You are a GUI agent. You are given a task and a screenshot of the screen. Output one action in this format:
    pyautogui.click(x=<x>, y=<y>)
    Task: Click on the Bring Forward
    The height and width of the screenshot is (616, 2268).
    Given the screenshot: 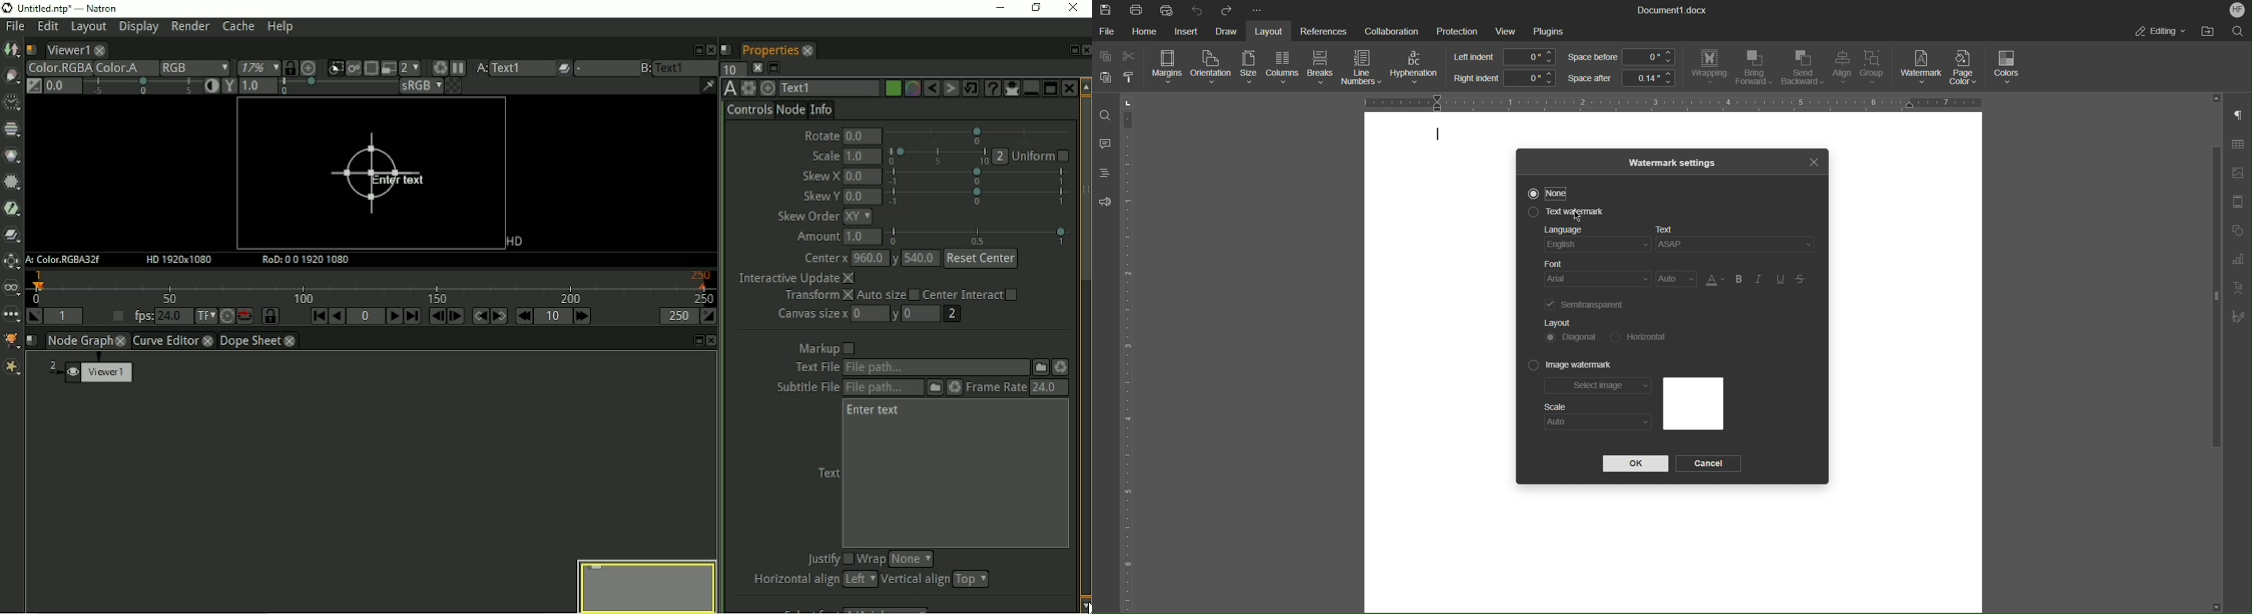 What is the action you would take?
    pyautogui.click(x=1754, y=68)
    